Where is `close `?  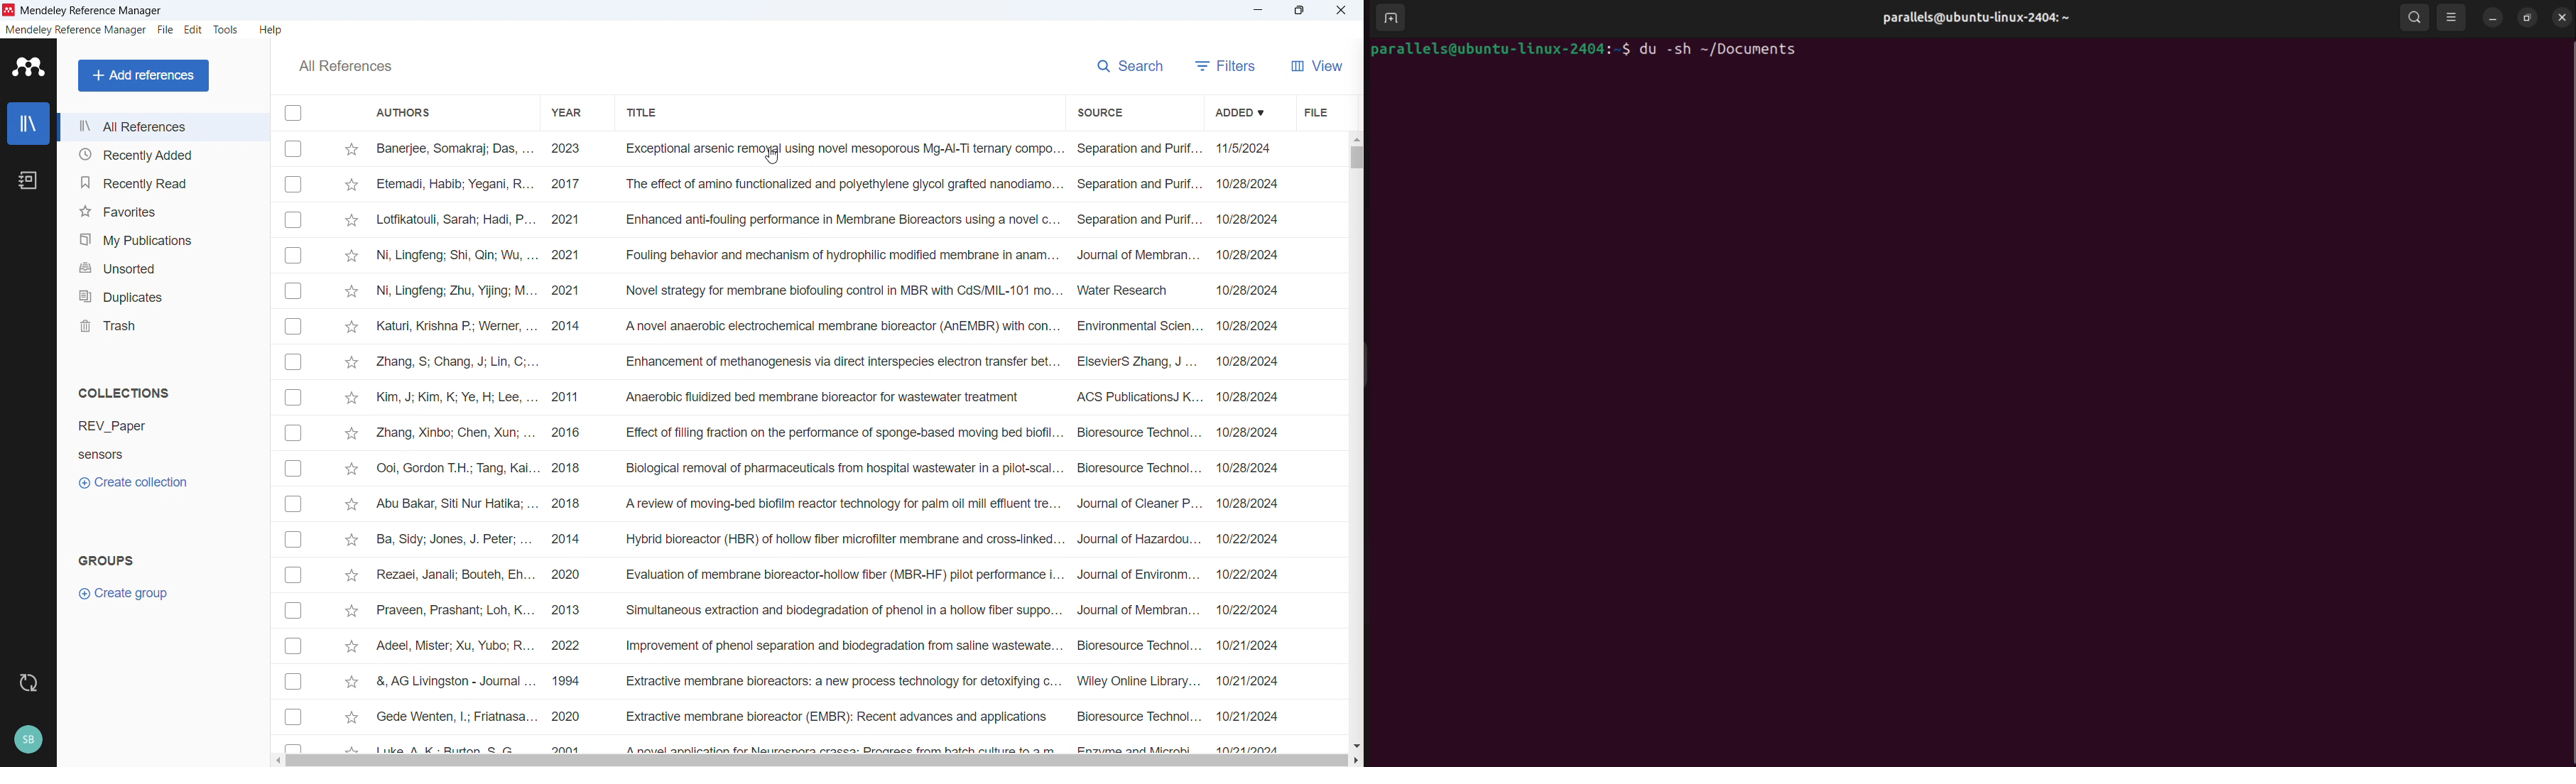 close  is located at coordinates (1339, 10).